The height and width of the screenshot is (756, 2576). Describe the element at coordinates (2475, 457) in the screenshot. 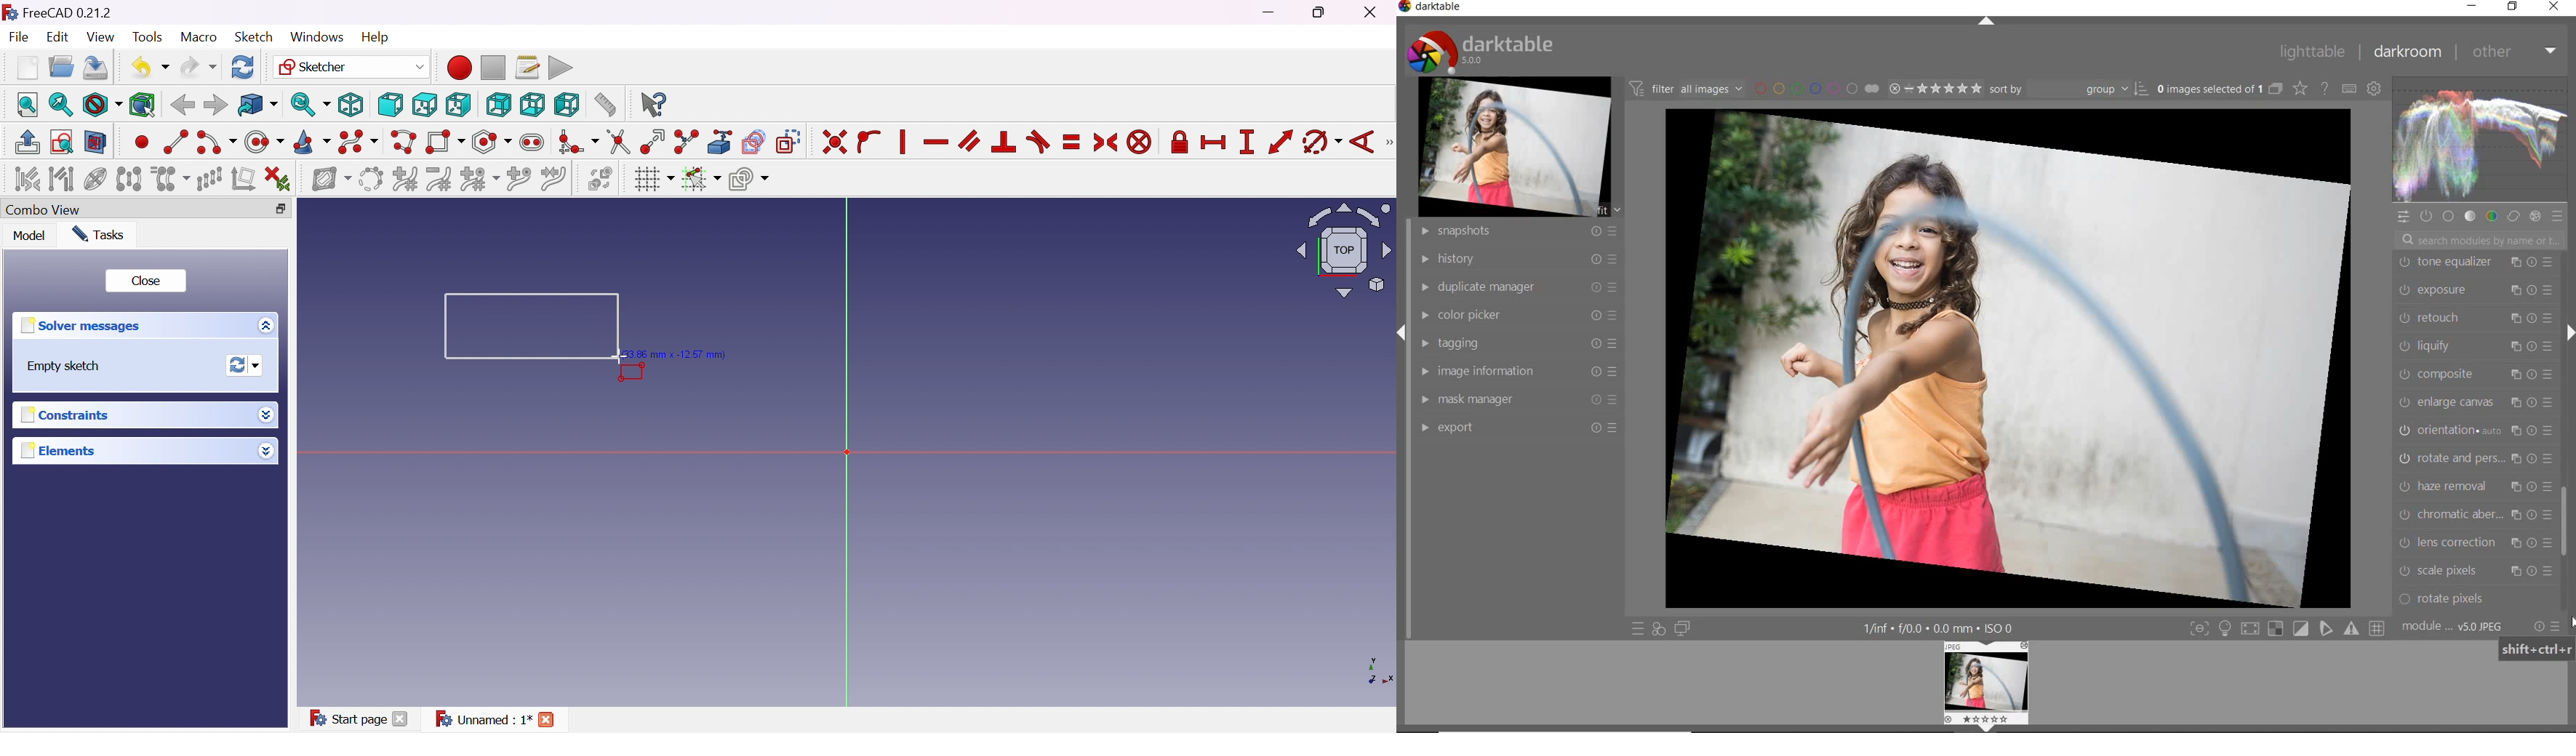

I see `rotate & perspective` at that location.